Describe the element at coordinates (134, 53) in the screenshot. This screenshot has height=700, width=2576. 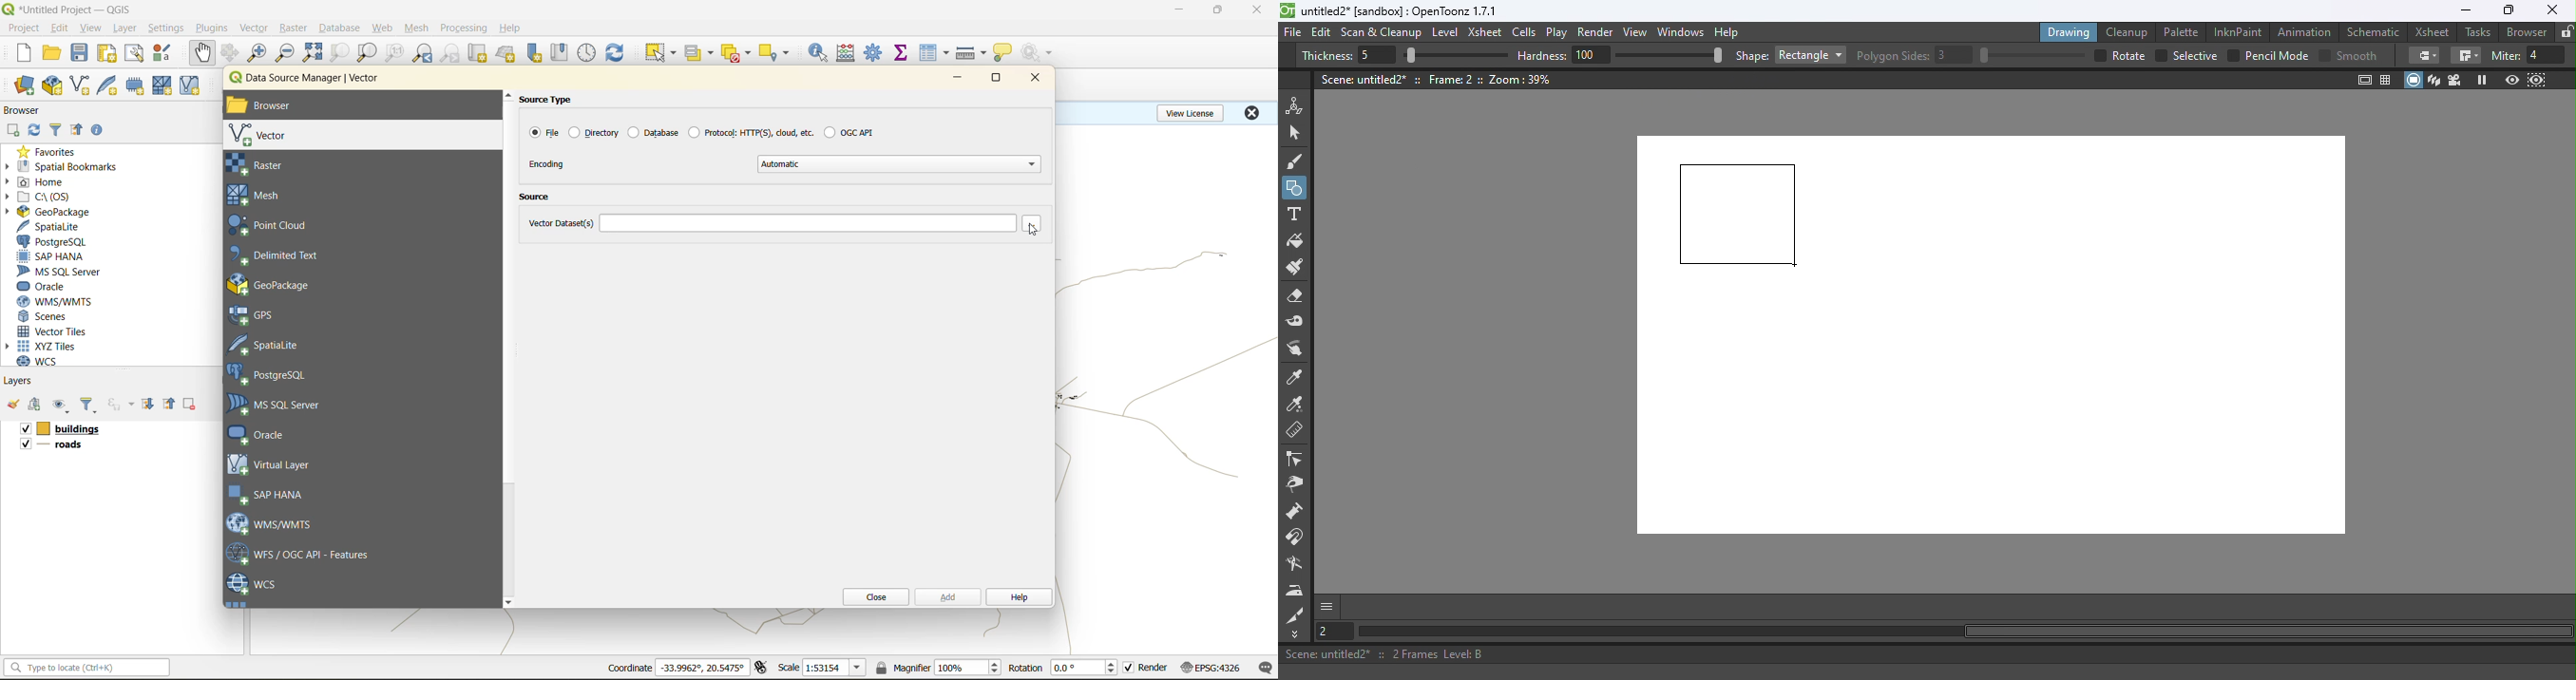
I see `show layout` at that location.